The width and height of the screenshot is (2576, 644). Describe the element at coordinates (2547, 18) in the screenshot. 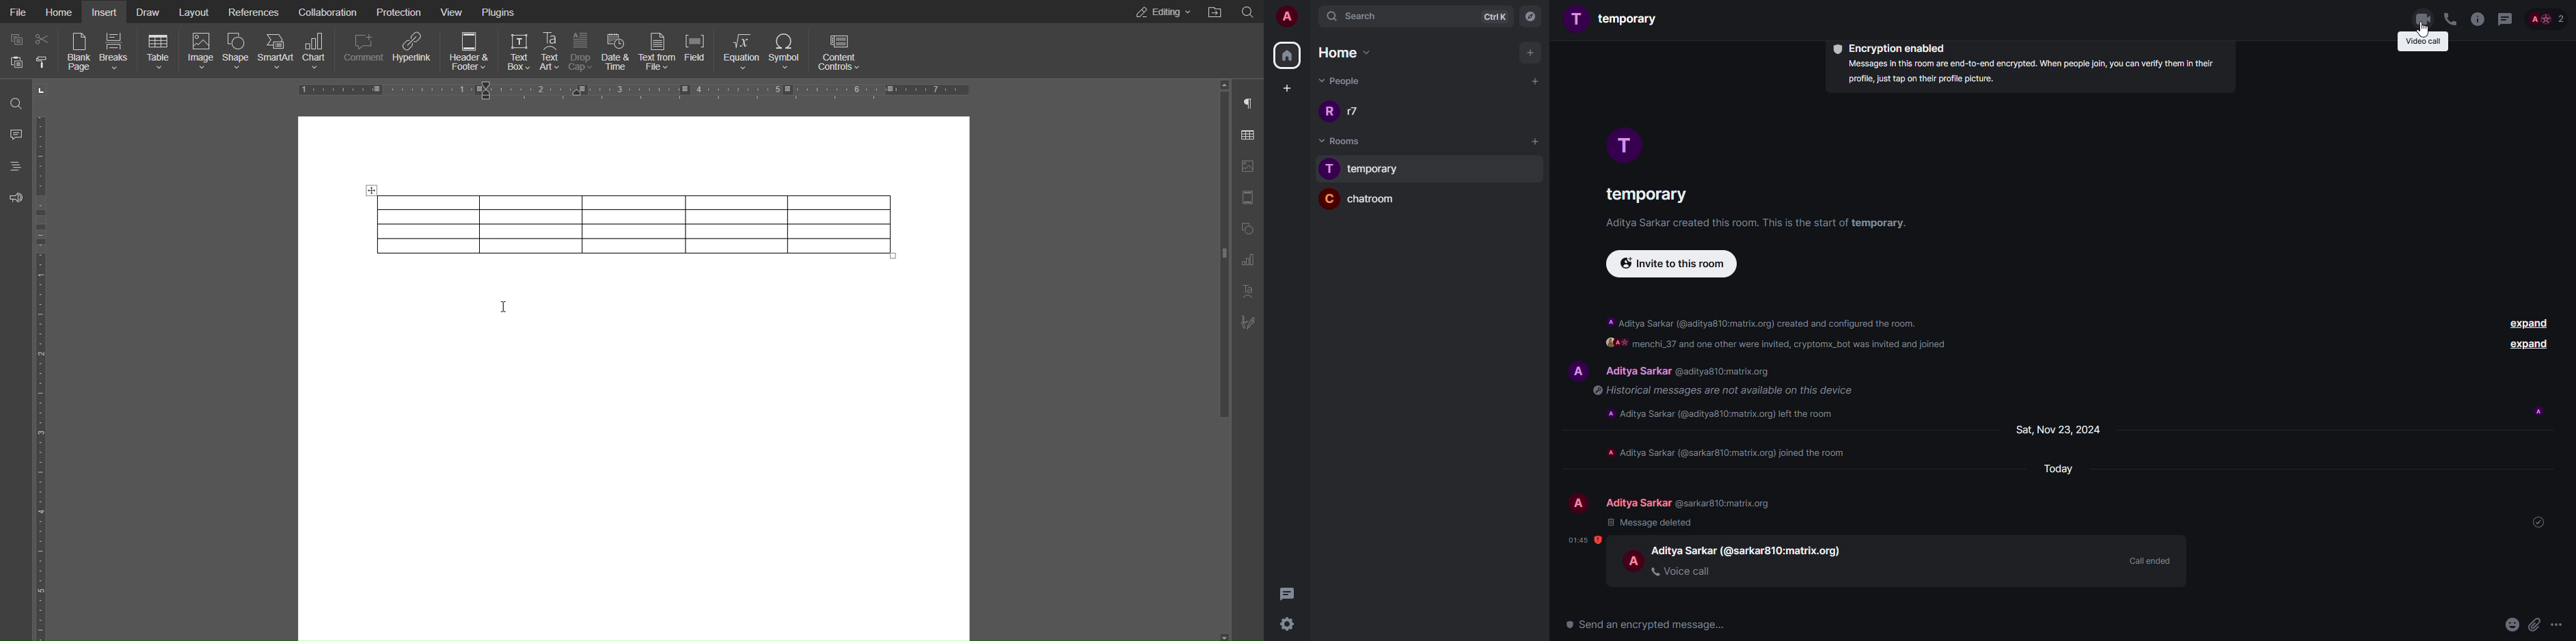

I see `people` at that location.